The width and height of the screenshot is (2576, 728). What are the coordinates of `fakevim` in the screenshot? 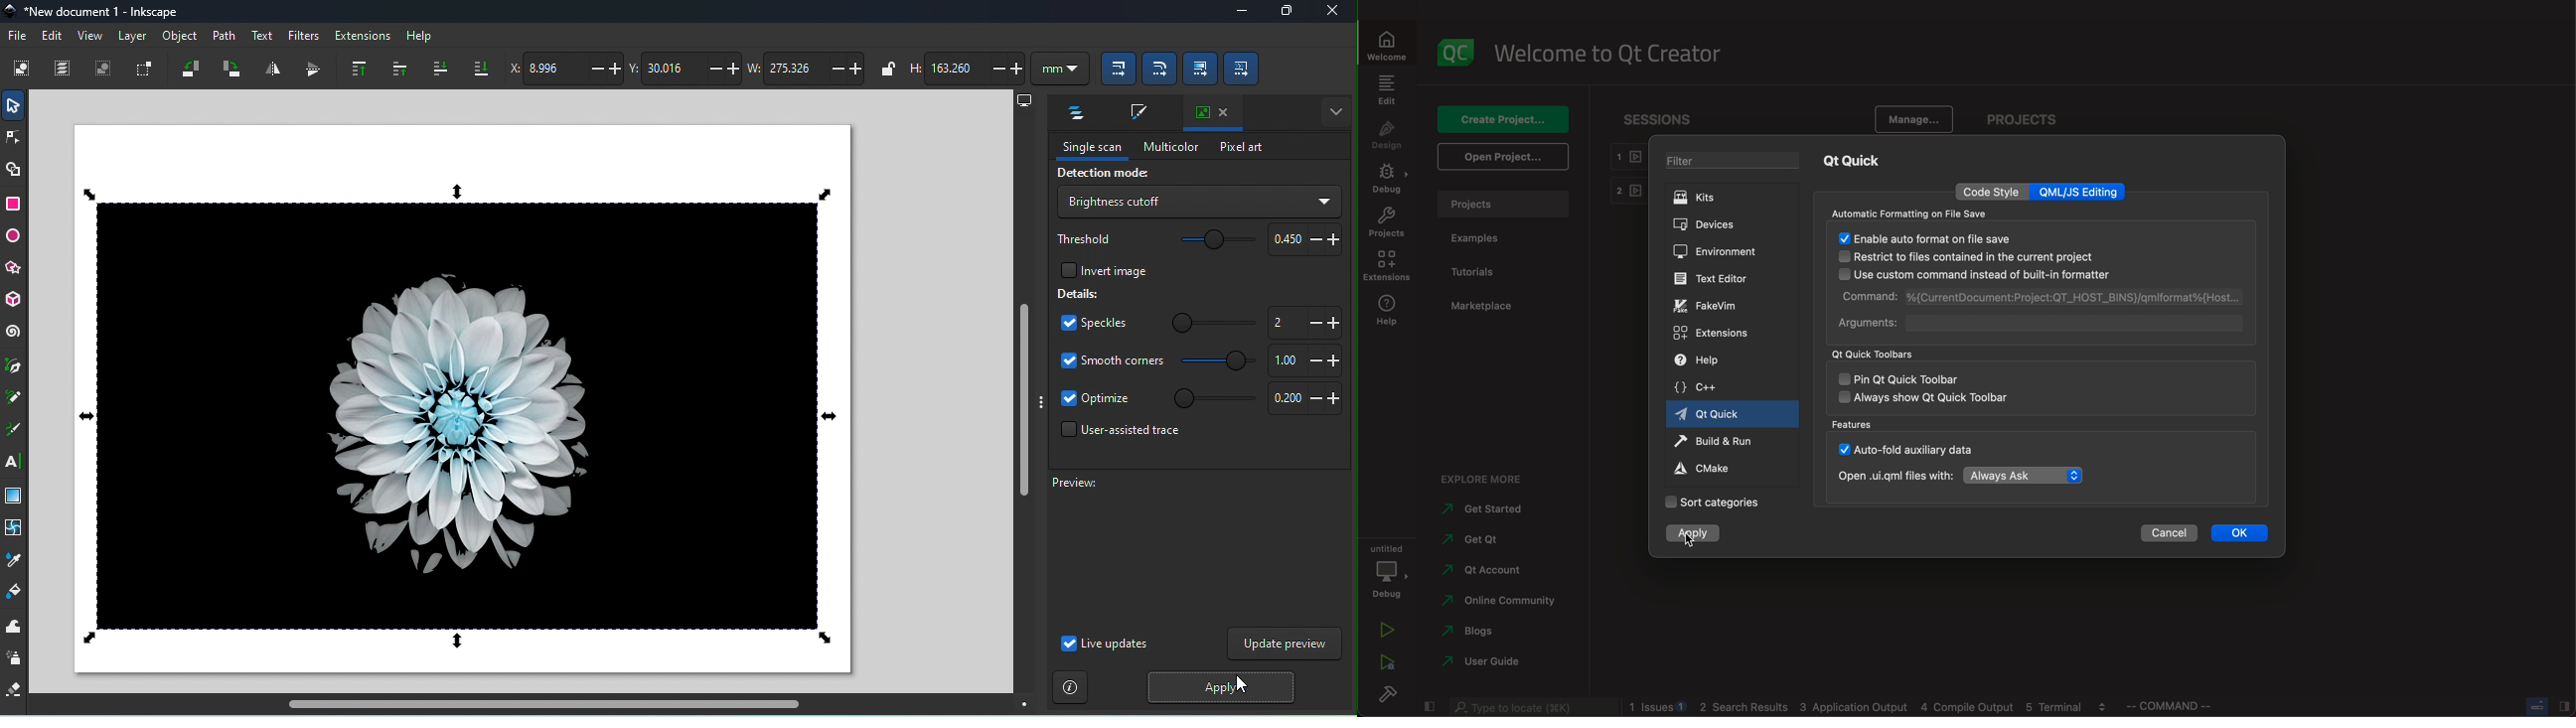 It's located at (1712, 307).